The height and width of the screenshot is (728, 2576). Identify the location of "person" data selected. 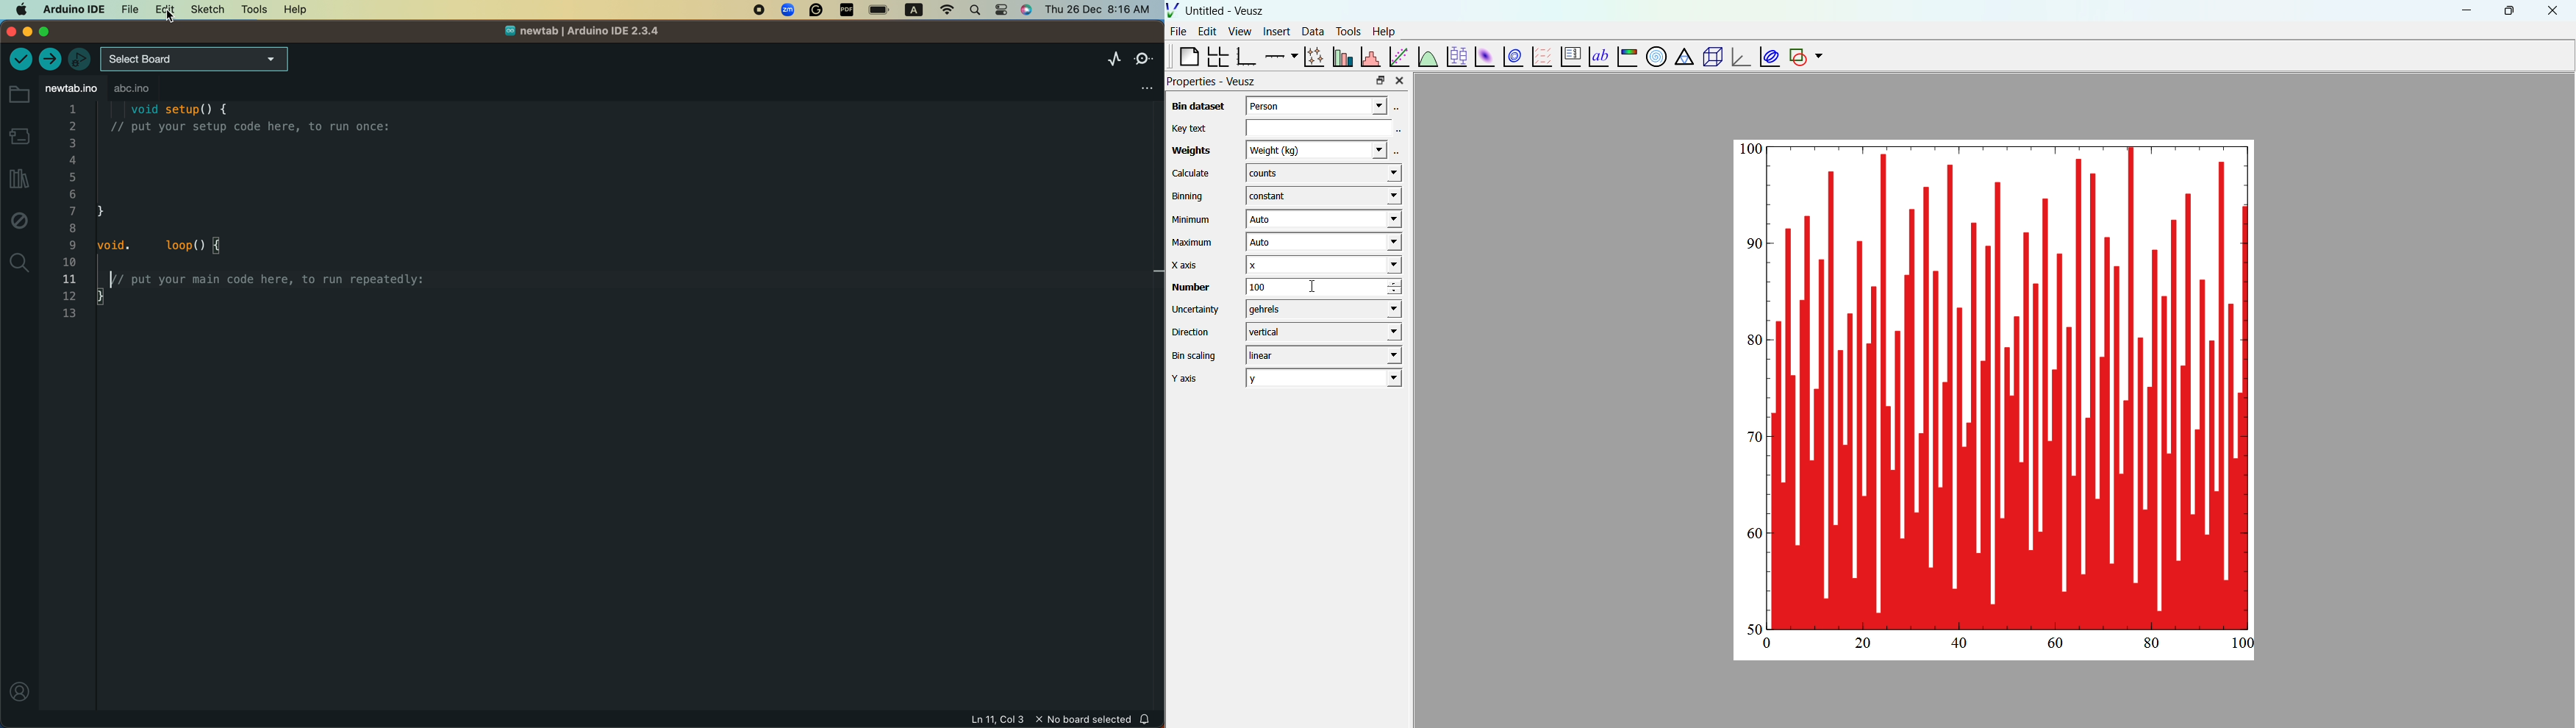
(1327, 104).